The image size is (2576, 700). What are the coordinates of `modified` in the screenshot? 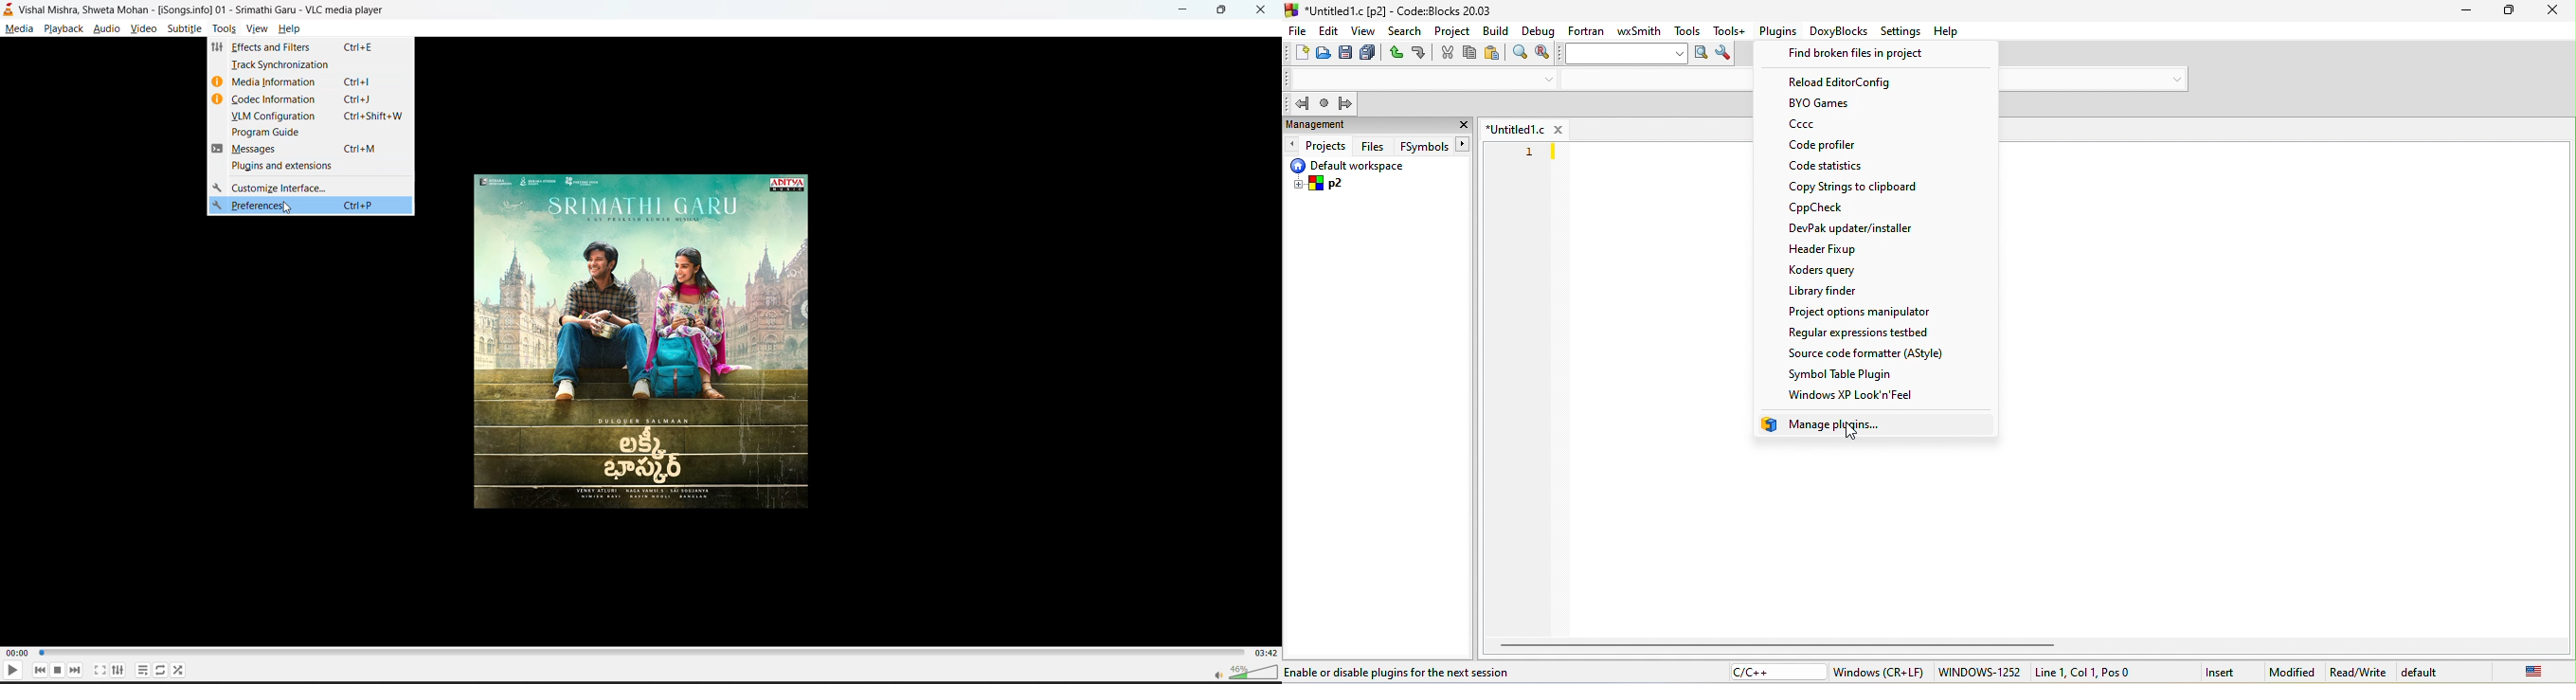 It's located at (2291, 673).